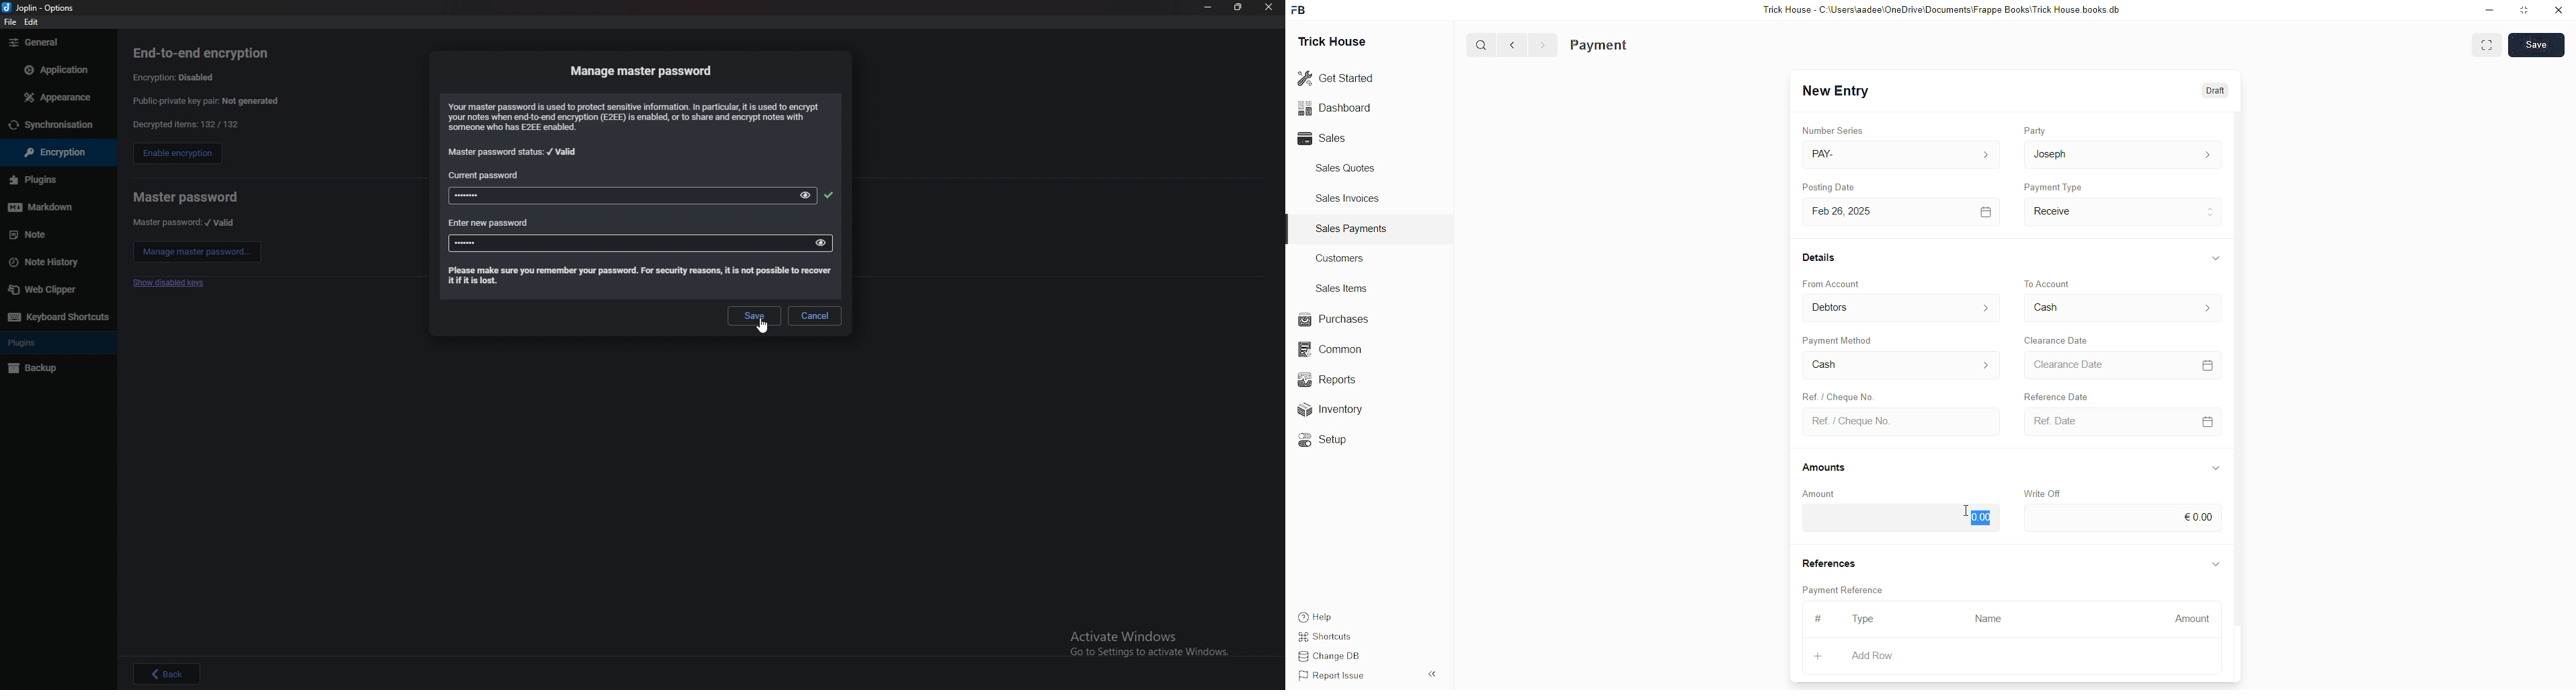 This screenshot has height=700, width=2576. What do you see at coordinates (1334, 655) in the screenshot?
I see `Change DB` at bounding box center [1334, 655].